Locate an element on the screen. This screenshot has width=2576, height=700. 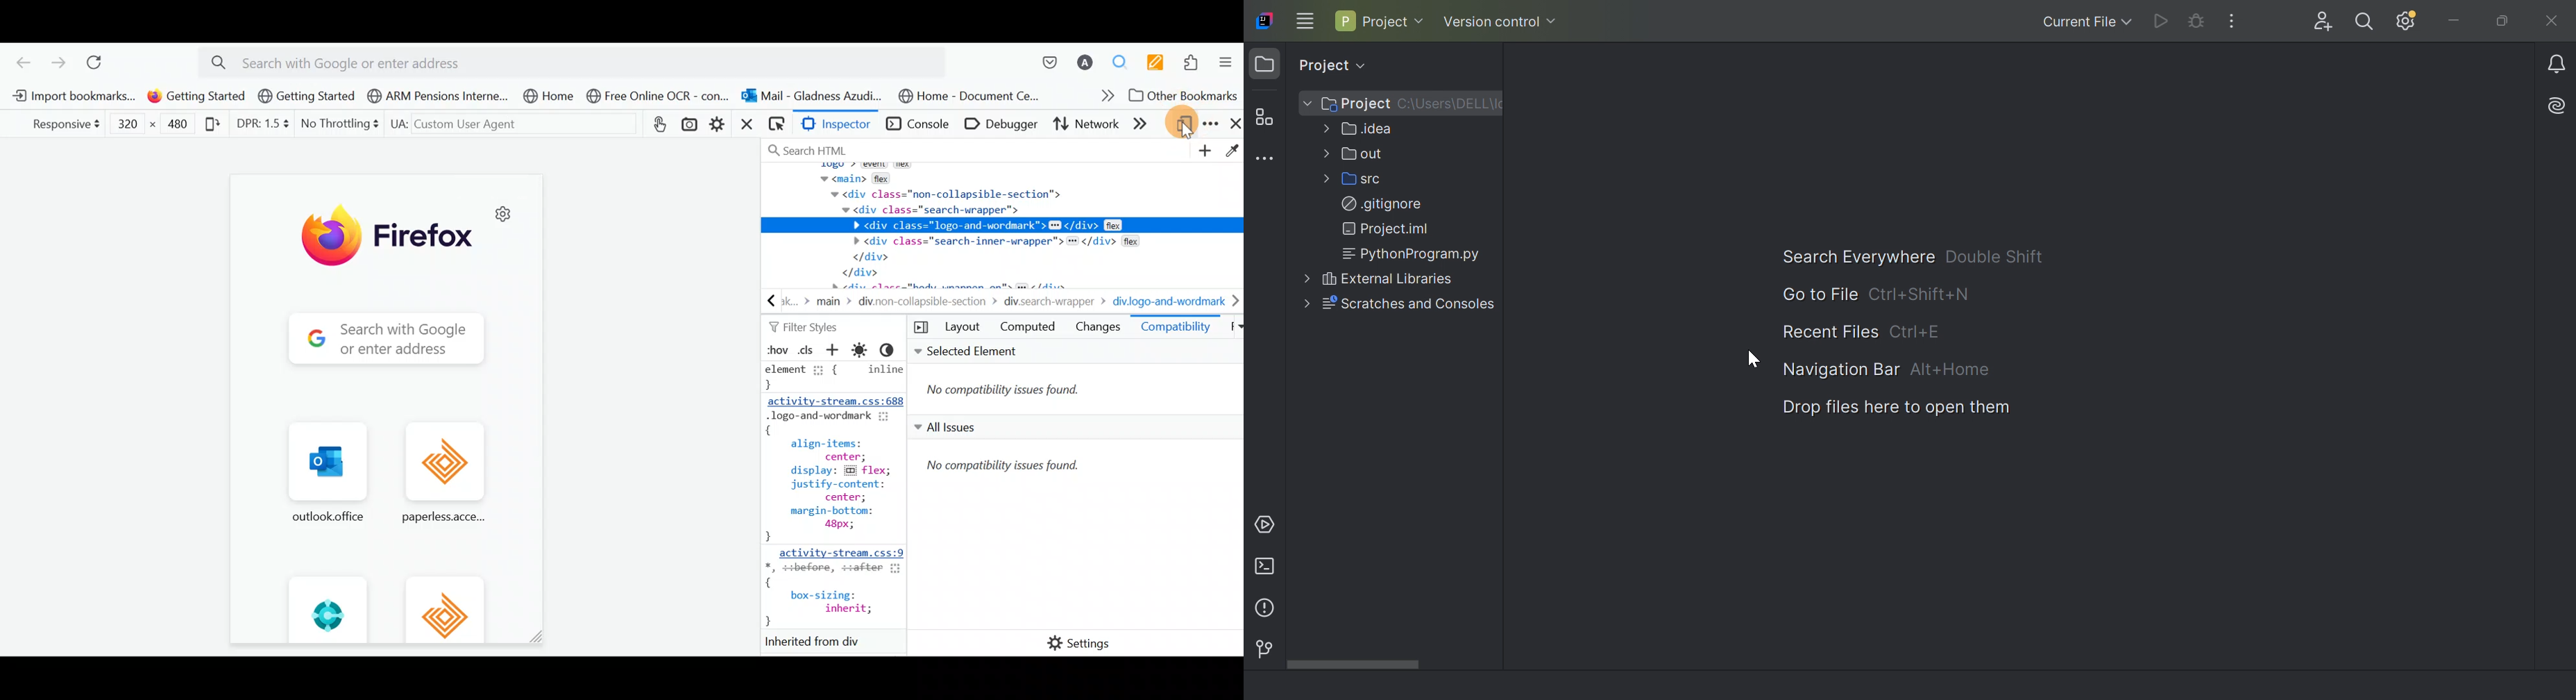
weblink is located at coordinates (659, 124).